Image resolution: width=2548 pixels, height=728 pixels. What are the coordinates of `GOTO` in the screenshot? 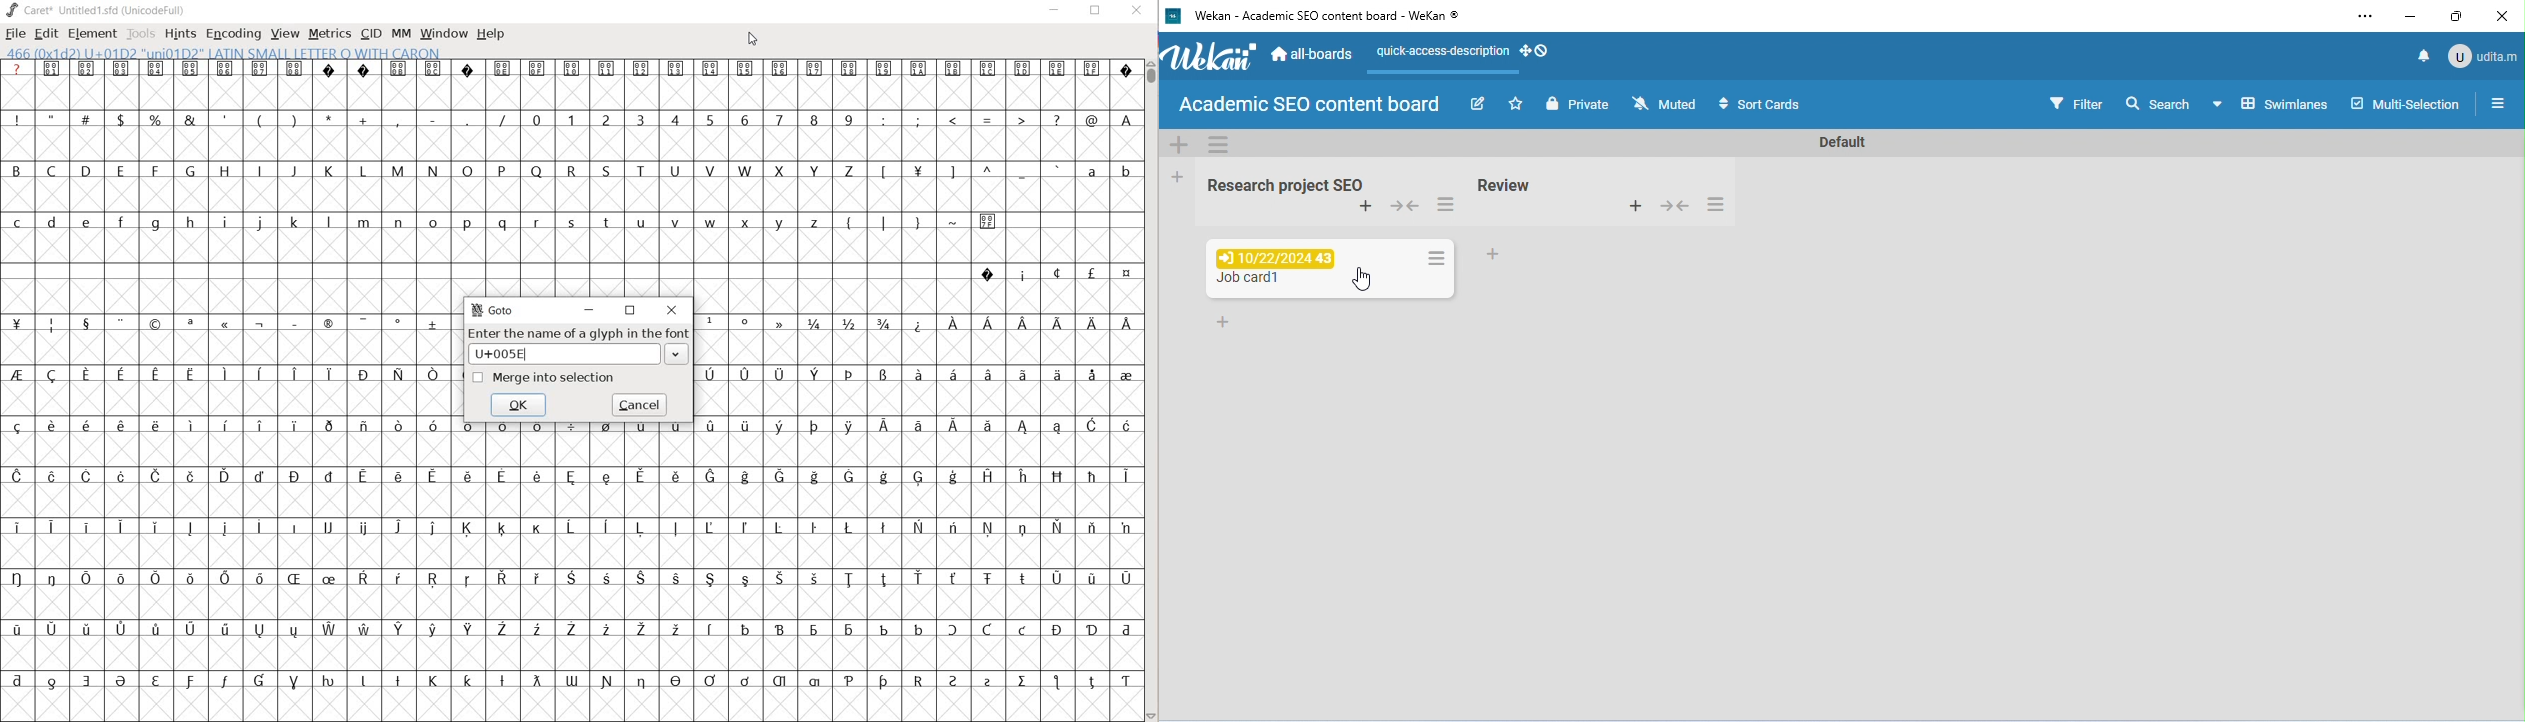 It's located at (494, 309).